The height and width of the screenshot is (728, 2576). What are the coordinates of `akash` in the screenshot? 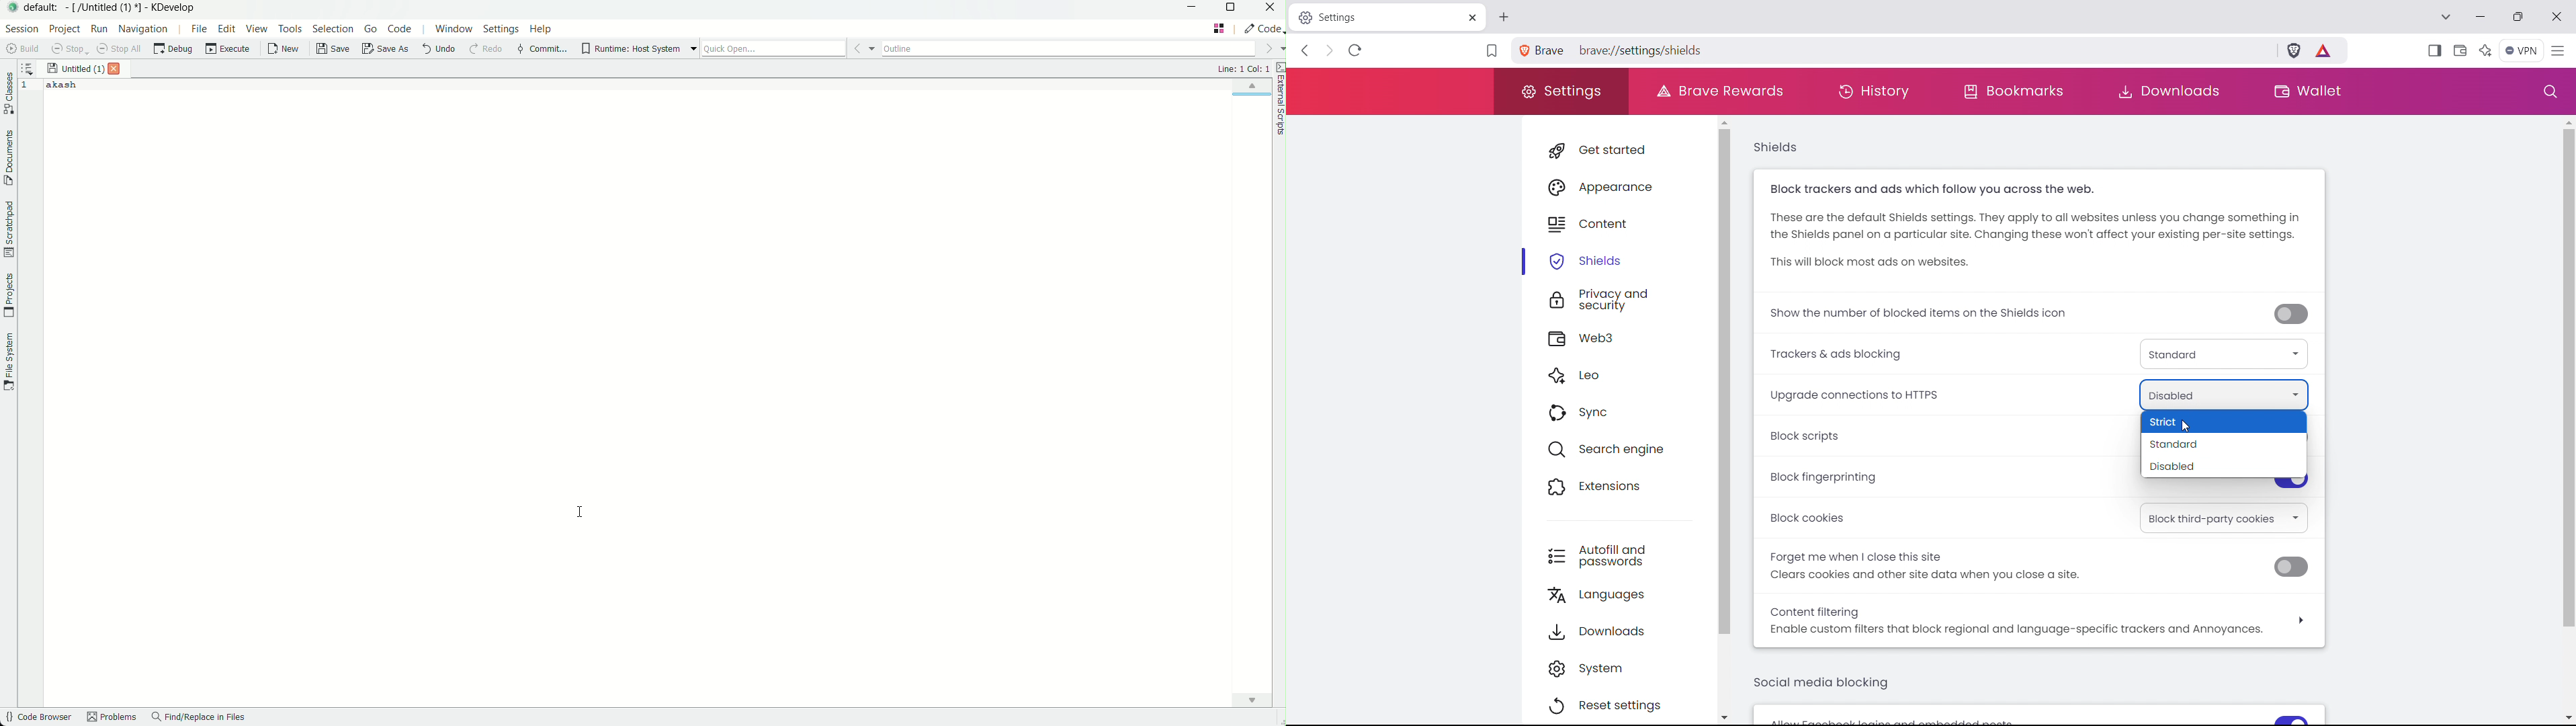 It's located at (62, 85).